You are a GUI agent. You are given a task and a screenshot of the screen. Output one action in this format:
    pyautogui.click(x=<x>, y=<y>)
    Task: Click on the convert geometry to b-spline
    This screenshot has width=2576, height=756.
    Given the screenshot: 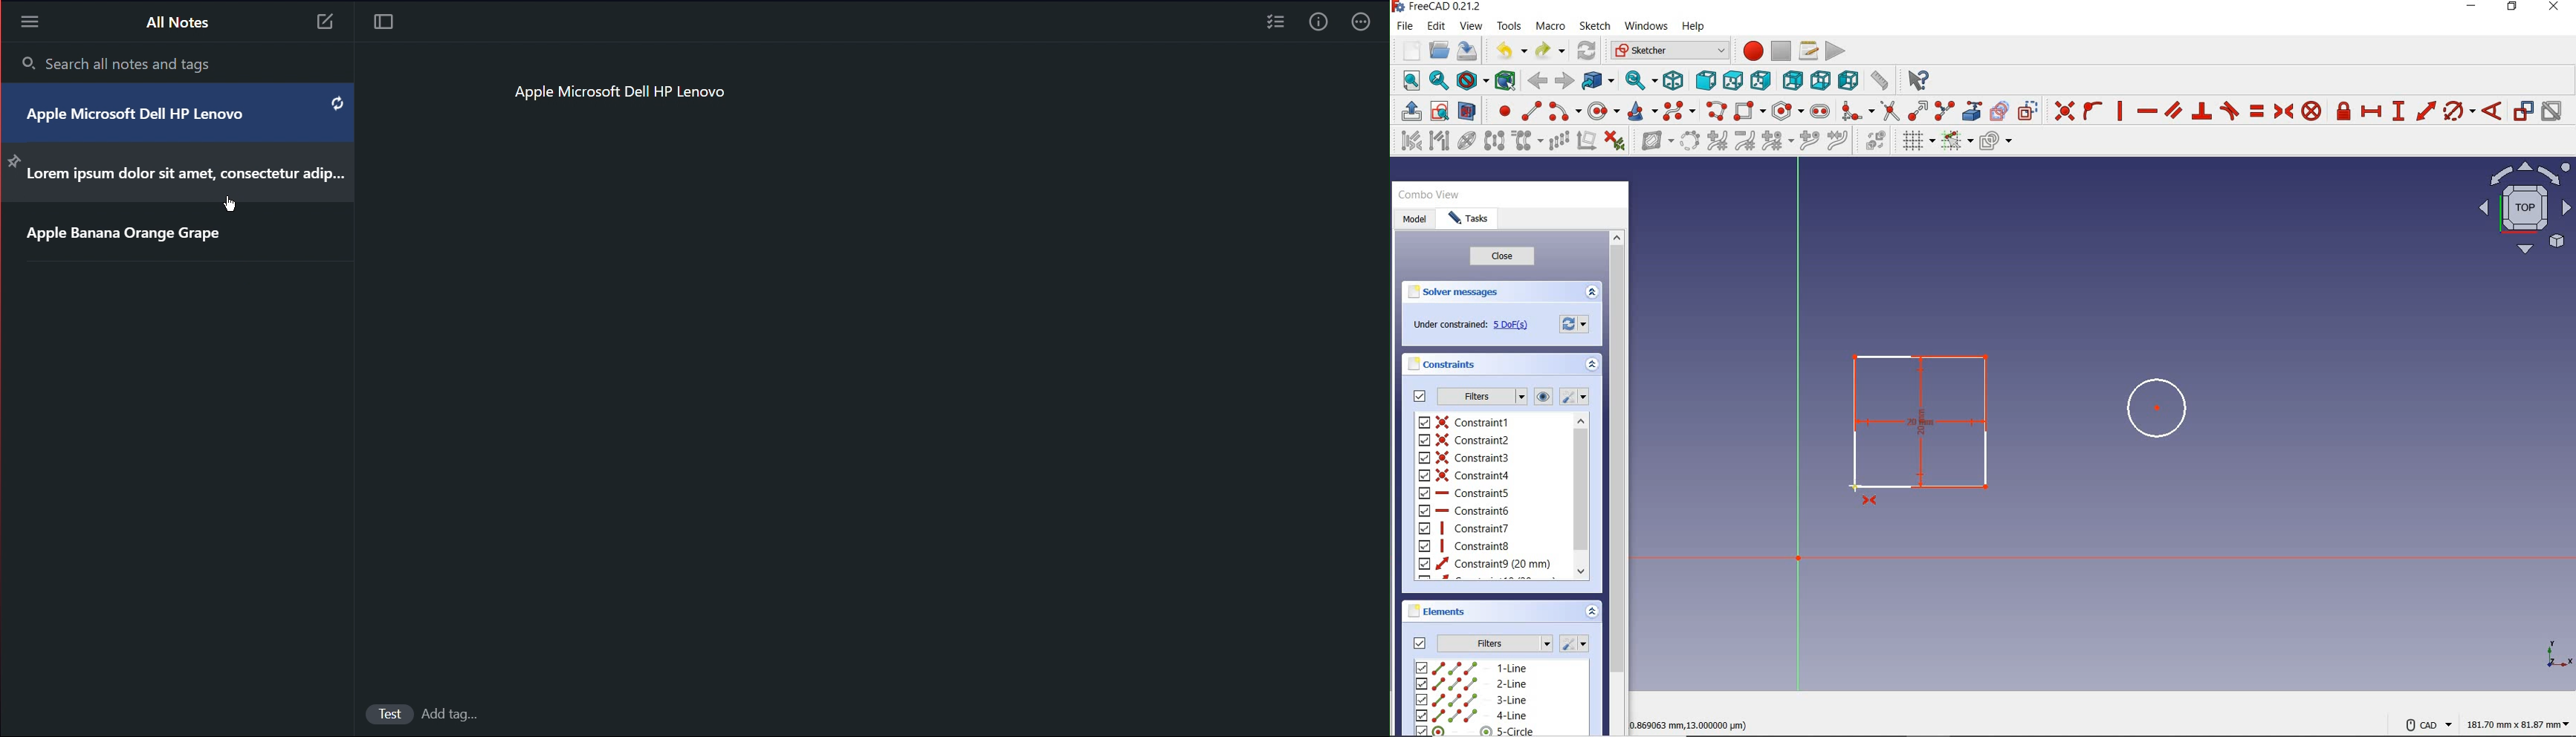 What is the action you would take?
    pyautogui.click(x=1689, y=140)
    